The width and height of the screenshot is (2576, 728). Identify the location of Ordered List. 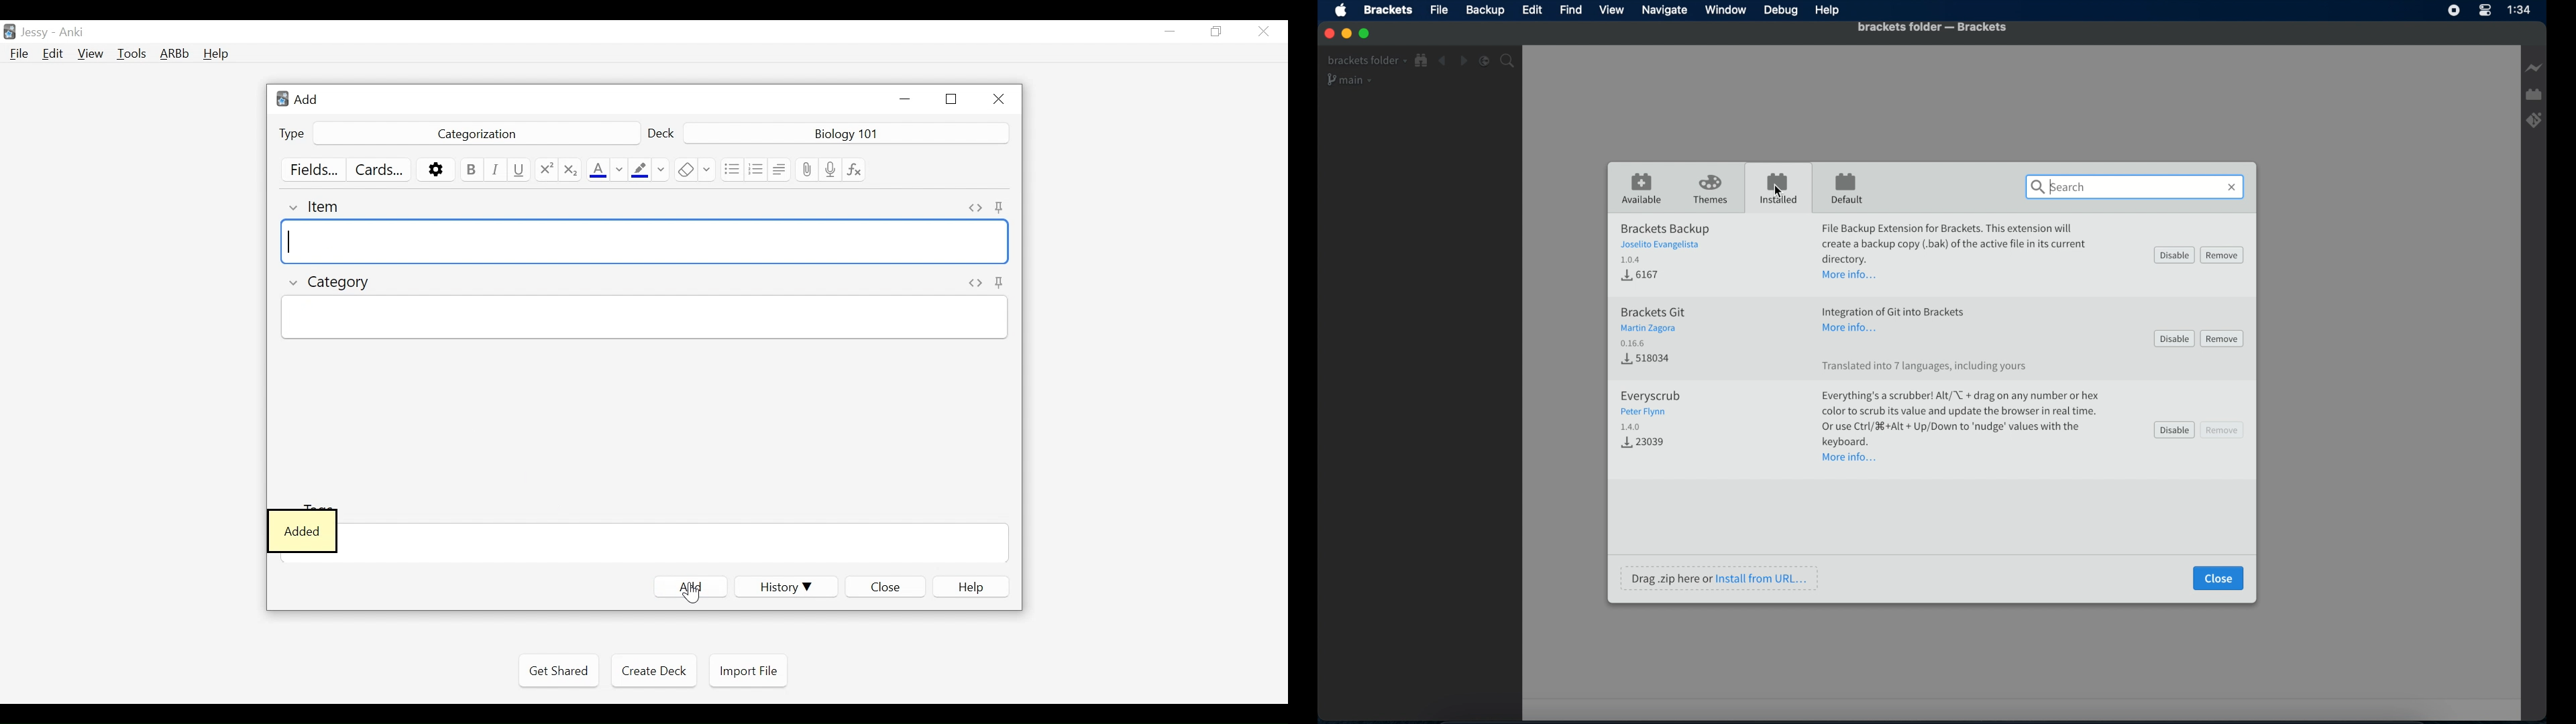
(756, 170).